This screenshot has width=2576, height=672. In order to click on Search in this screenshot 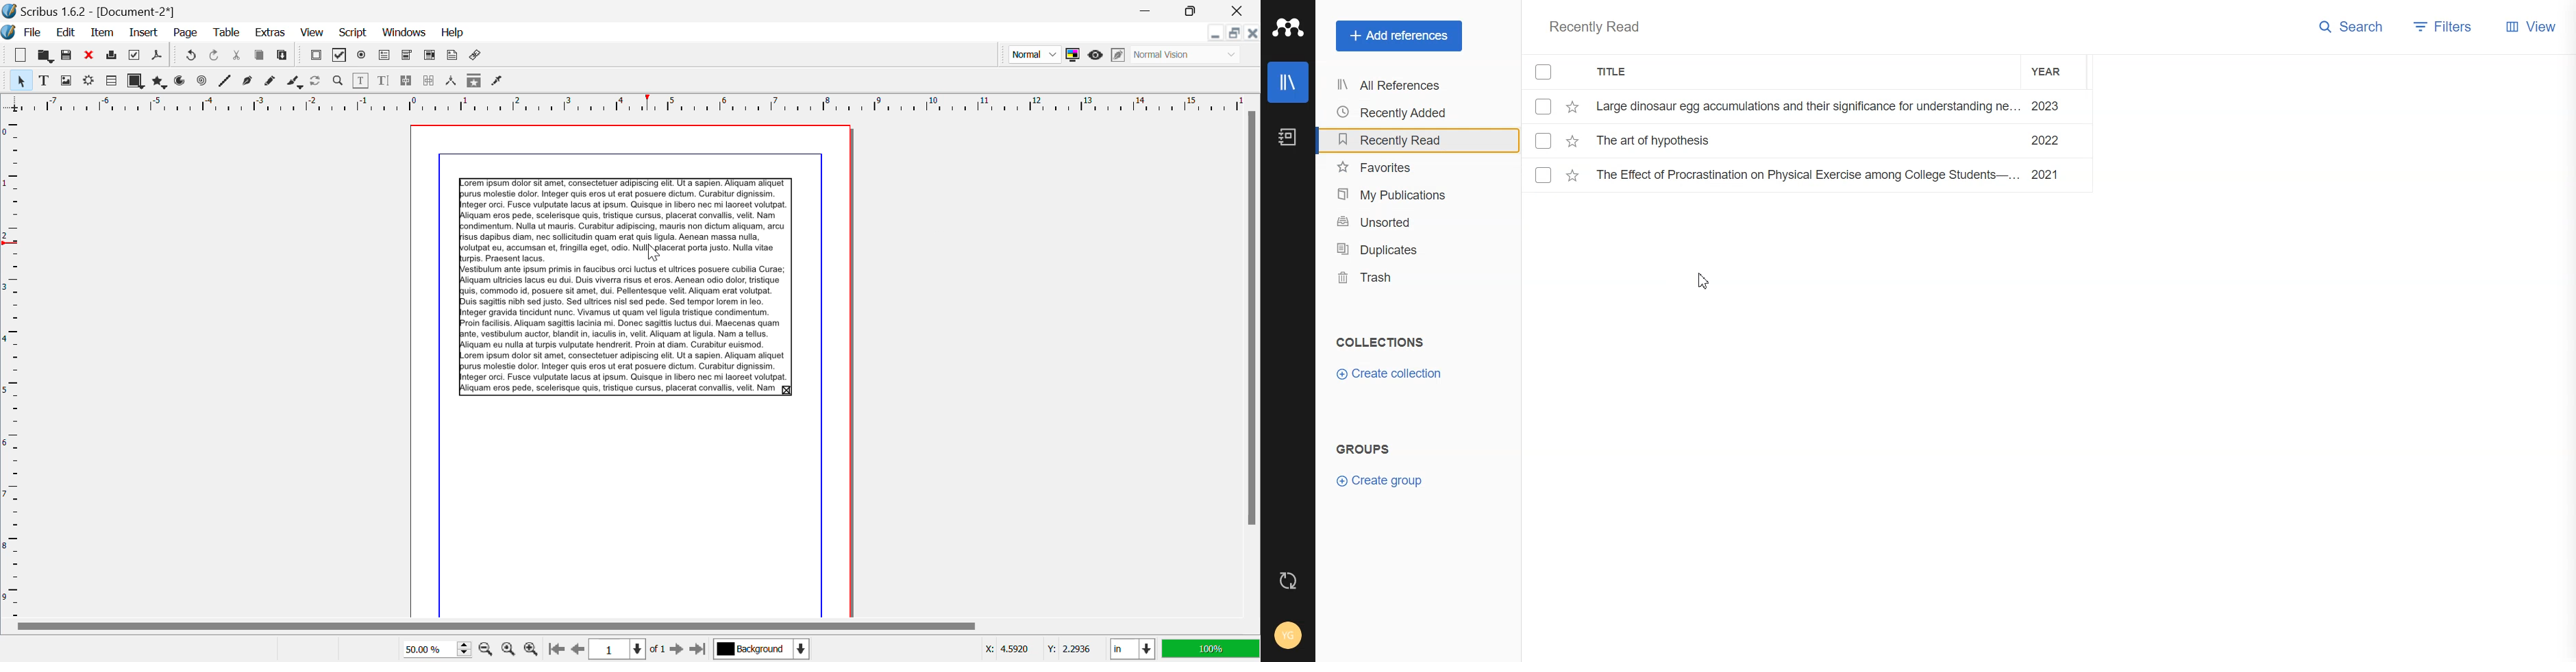, I will do `click(2351, 28)`.